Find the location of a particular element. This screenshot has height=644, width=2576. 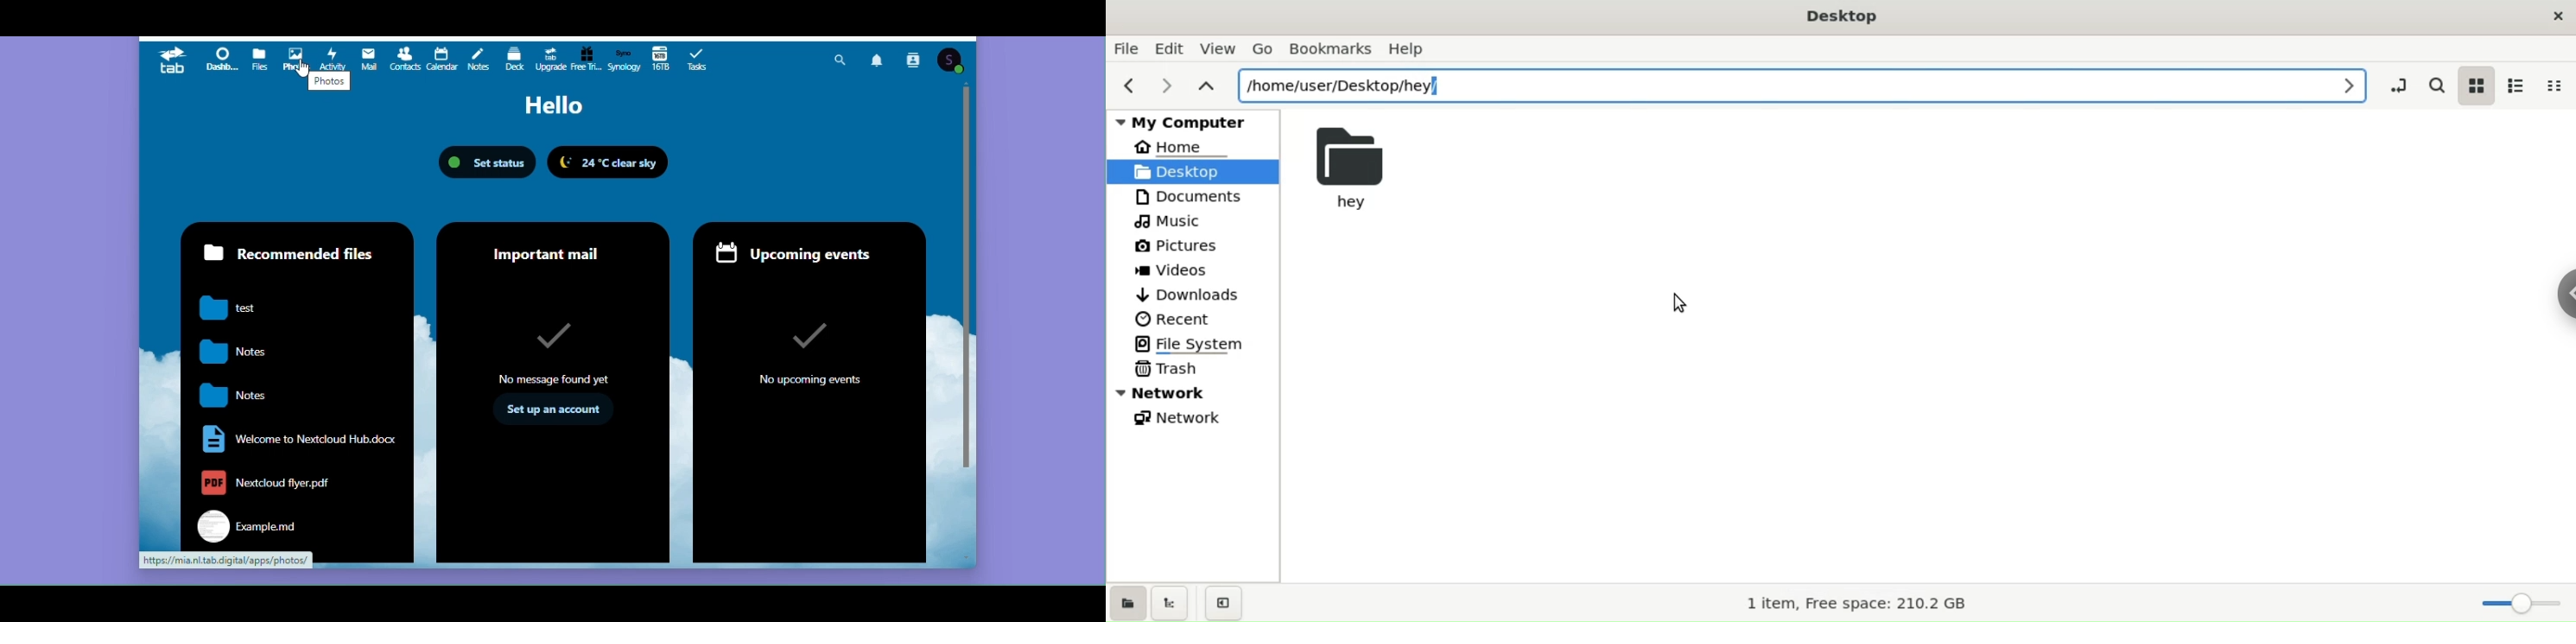

Vertical scroll bar is located at coordinates (967, 287).